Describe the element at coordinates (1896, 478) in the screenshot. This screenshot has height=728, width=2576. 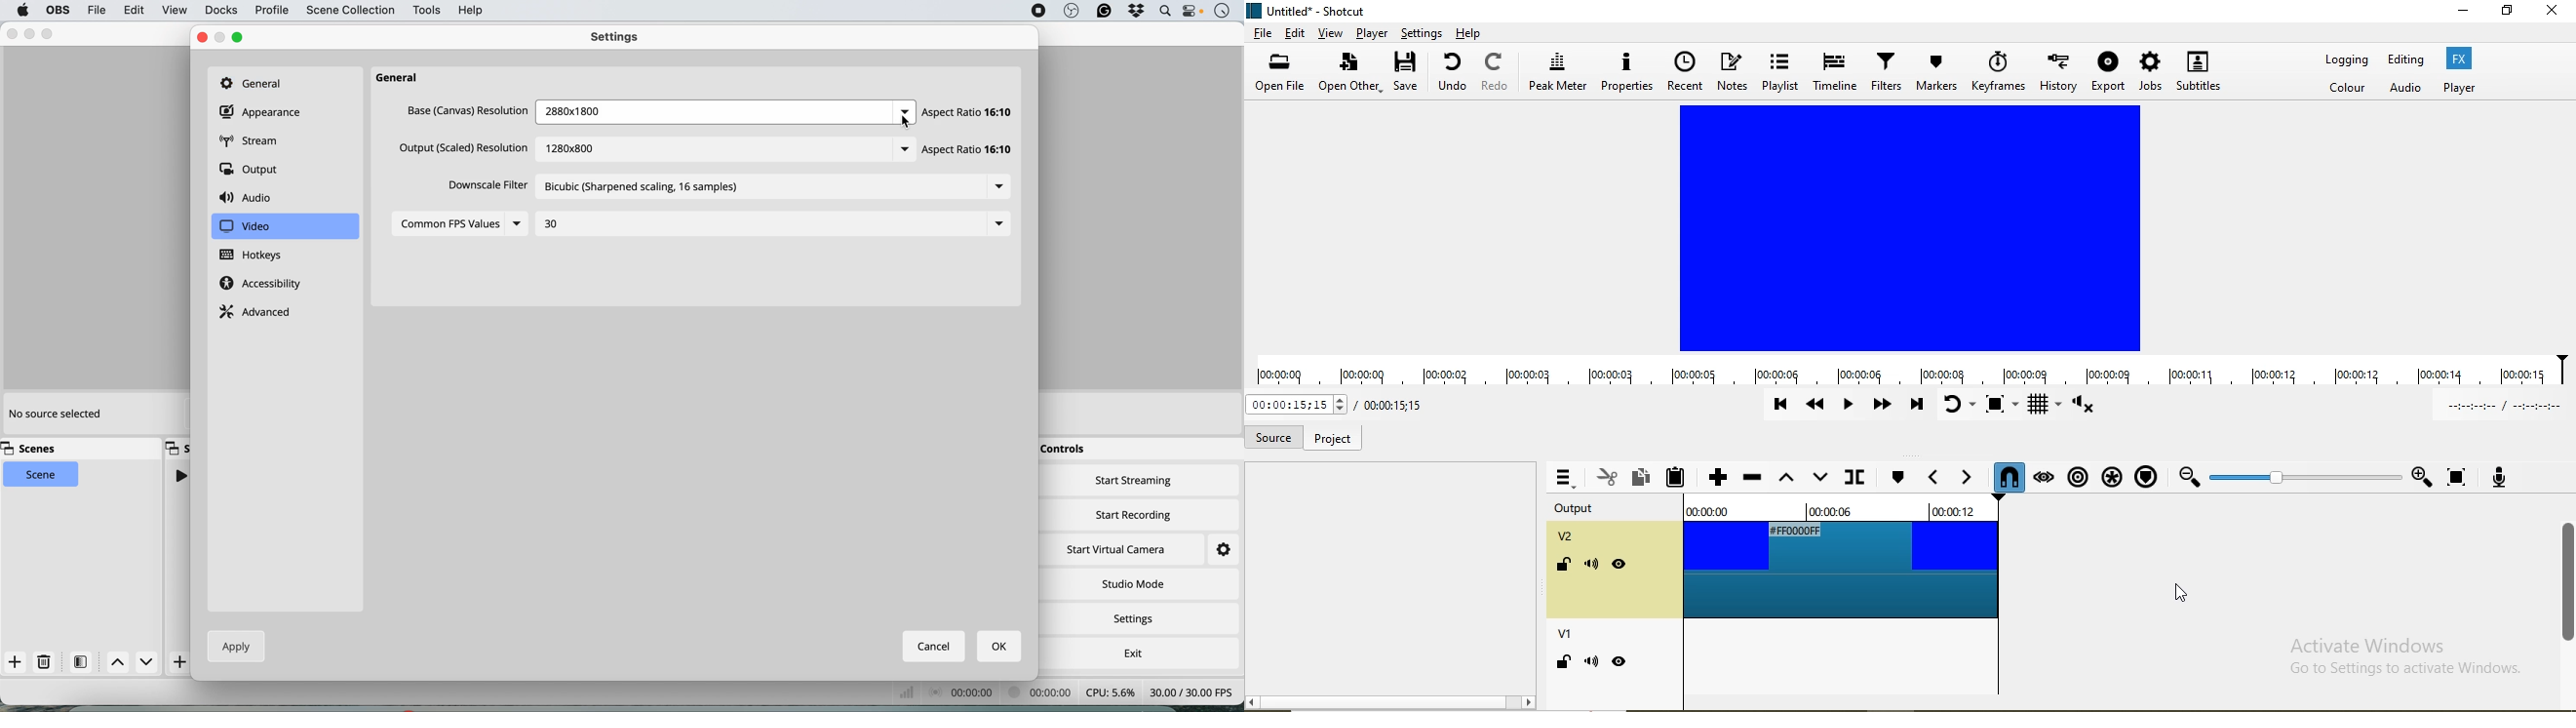
I see `Next marker` at that location.